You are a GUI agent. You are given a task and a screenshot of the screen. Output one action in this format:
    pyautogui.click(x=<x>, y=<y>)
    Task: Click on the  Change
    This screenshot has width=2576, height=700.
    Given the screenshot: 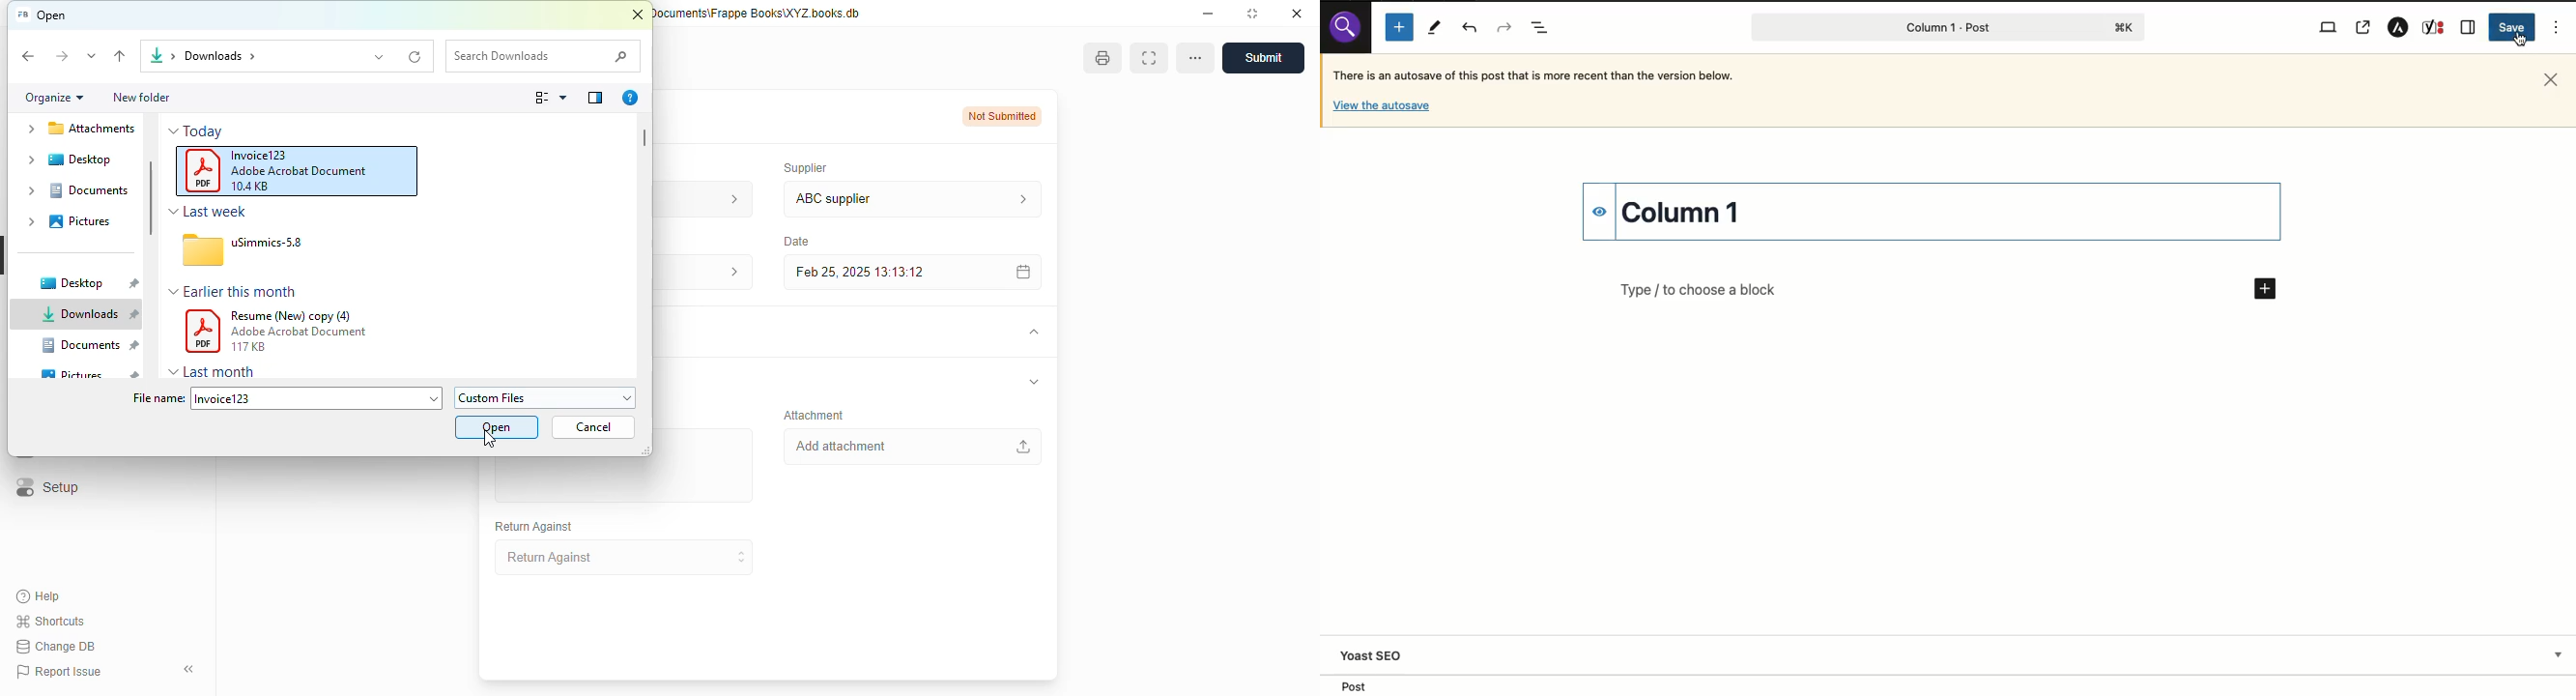 What is the action you would take?
    pyautogui.click(x=1686, y=210)
    